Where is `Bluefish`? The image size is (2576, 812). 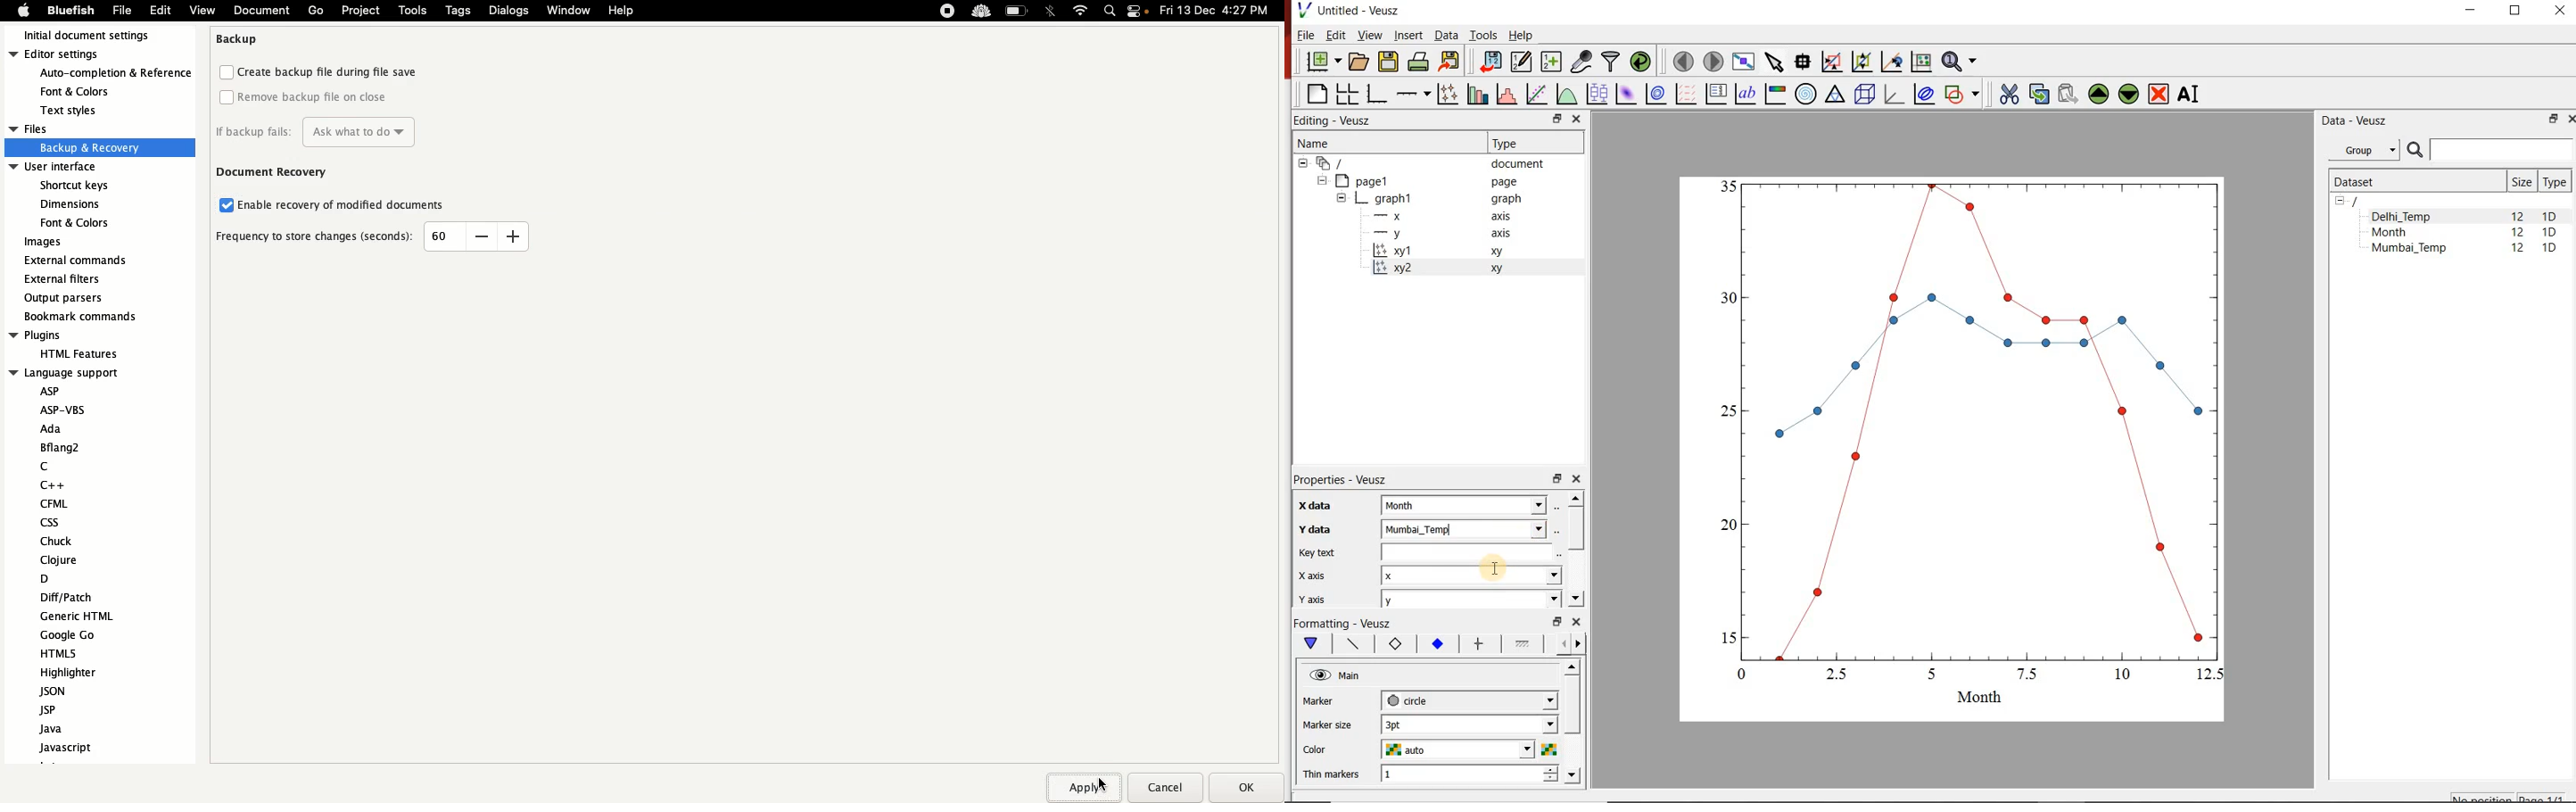 Bluefish is located at coordinates (69, 12).